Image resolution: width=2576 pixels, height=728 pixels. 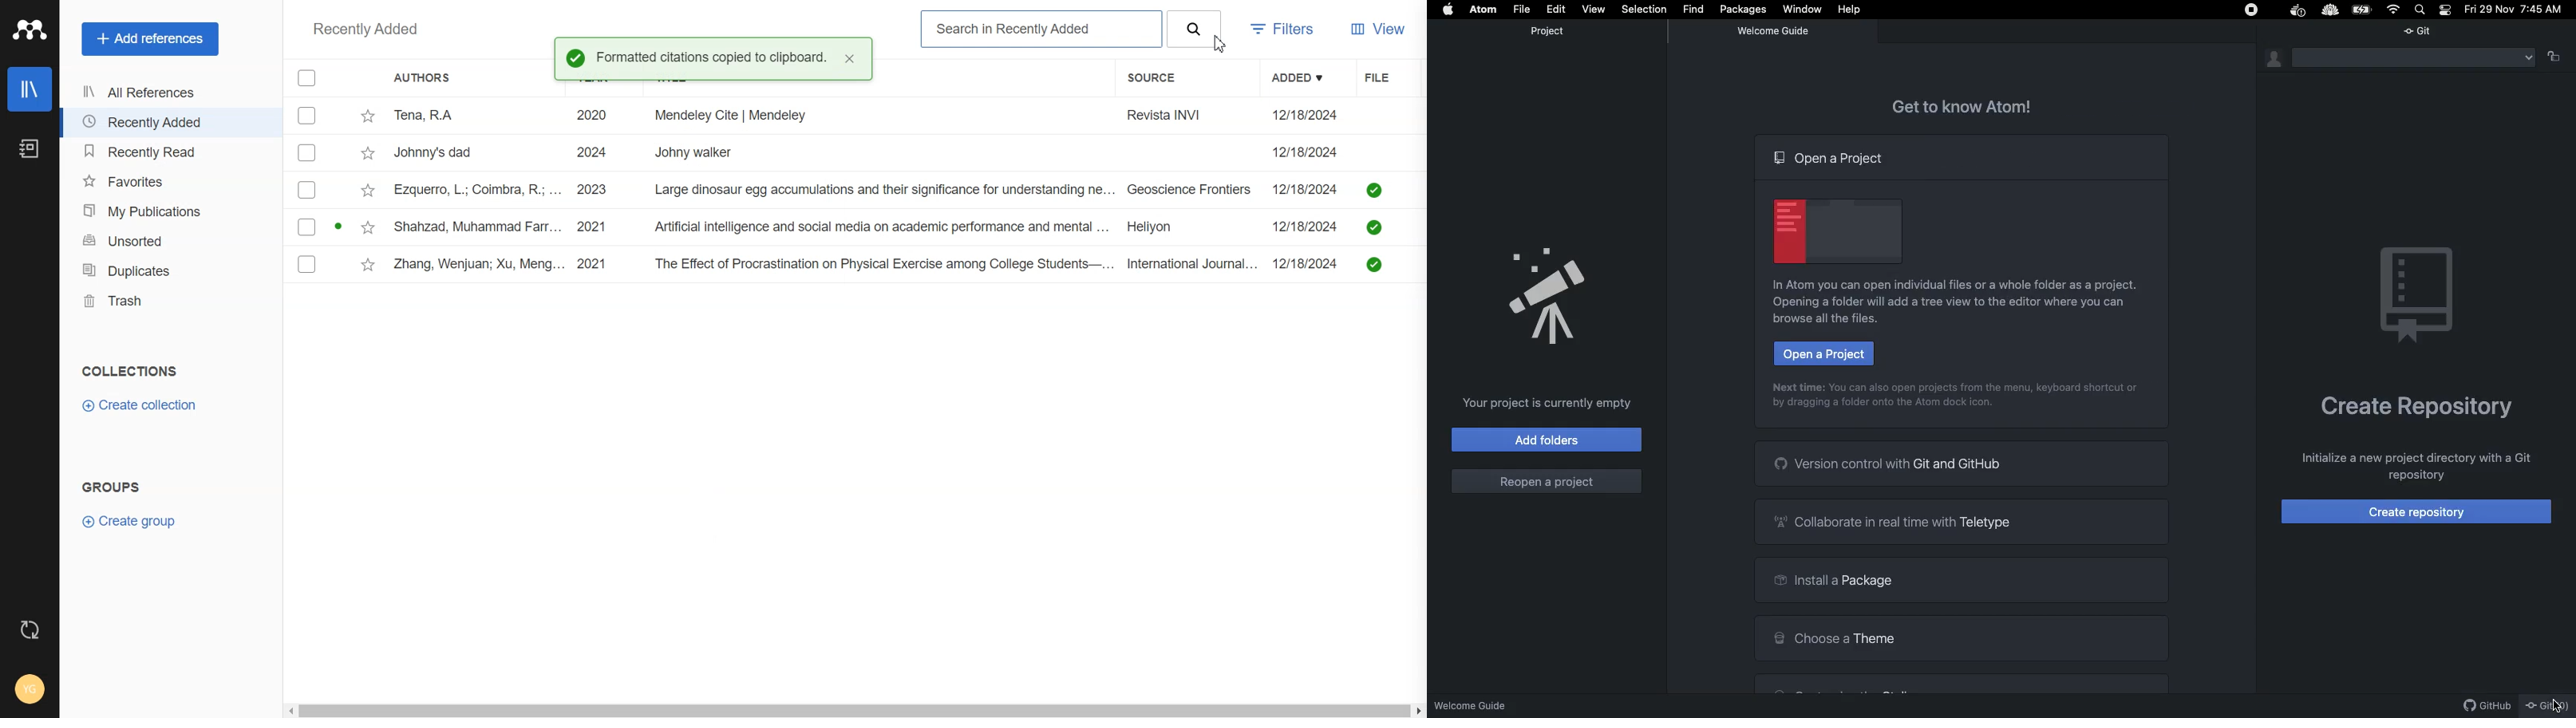 What do you see at coordinates (1450, 9) in the screenshot?
I see `Apple logo` at bounding box center [1450, 9].